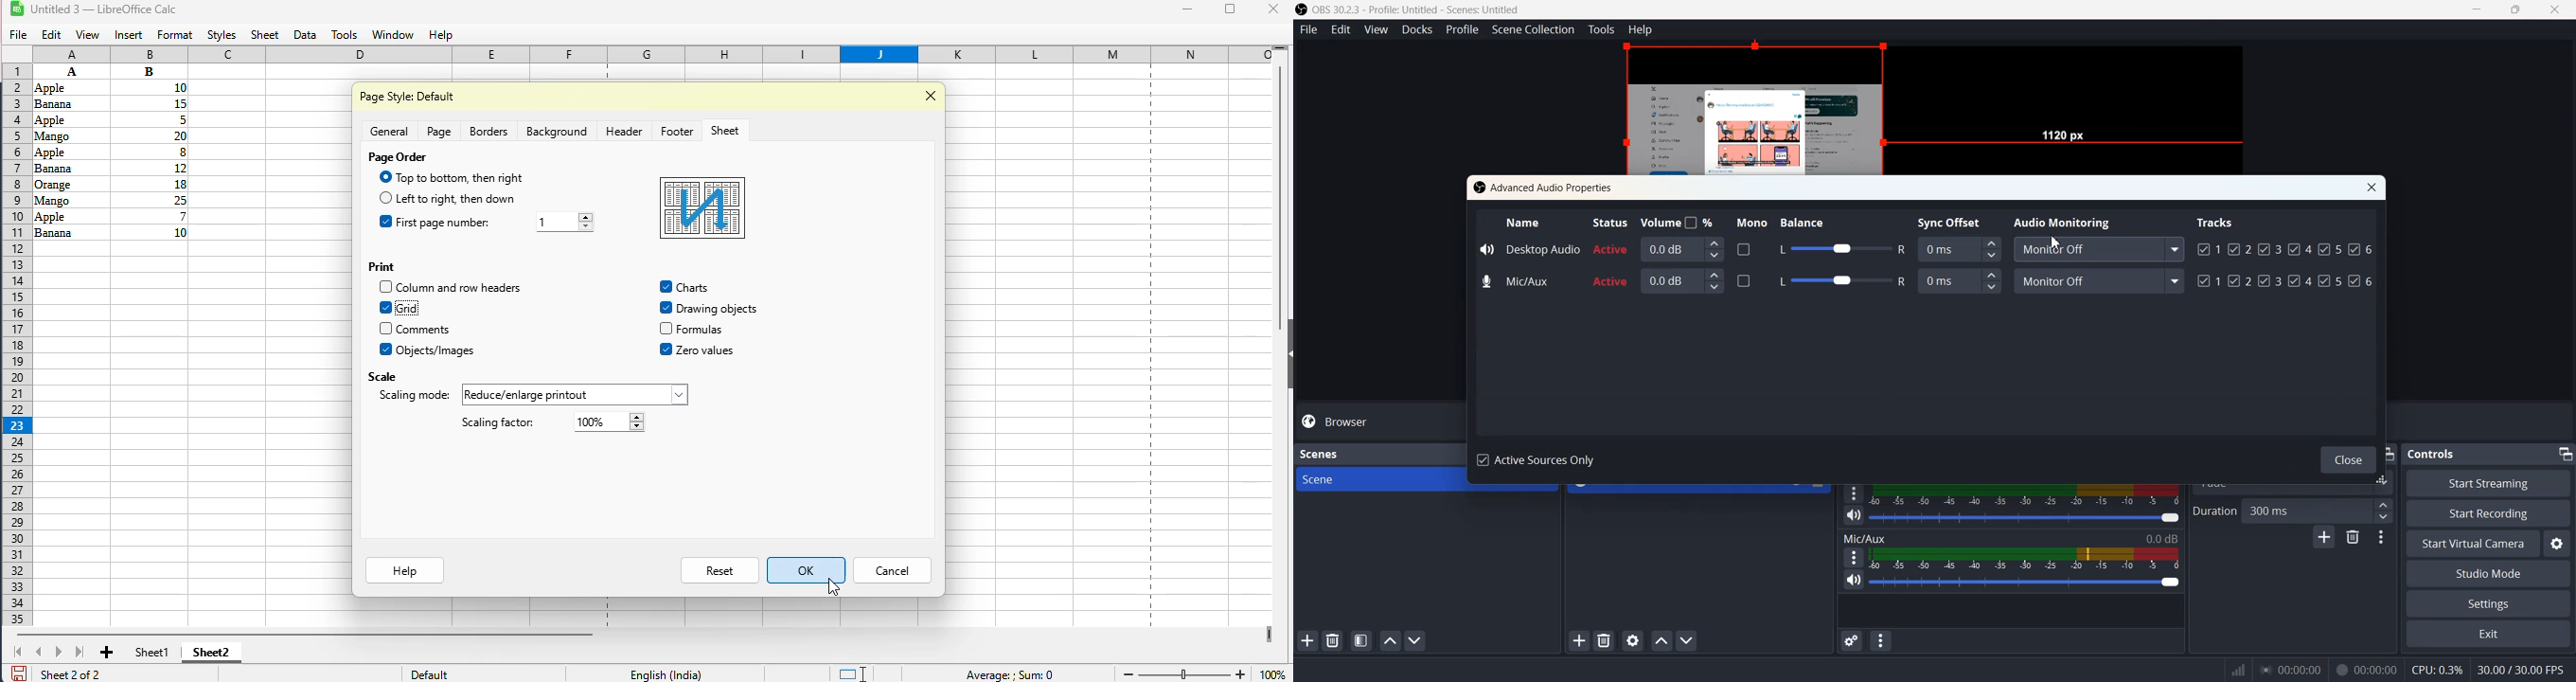  Describe the element at coordinates (1416, 641) in the screenshot. I see `Move scene Down` at that location.